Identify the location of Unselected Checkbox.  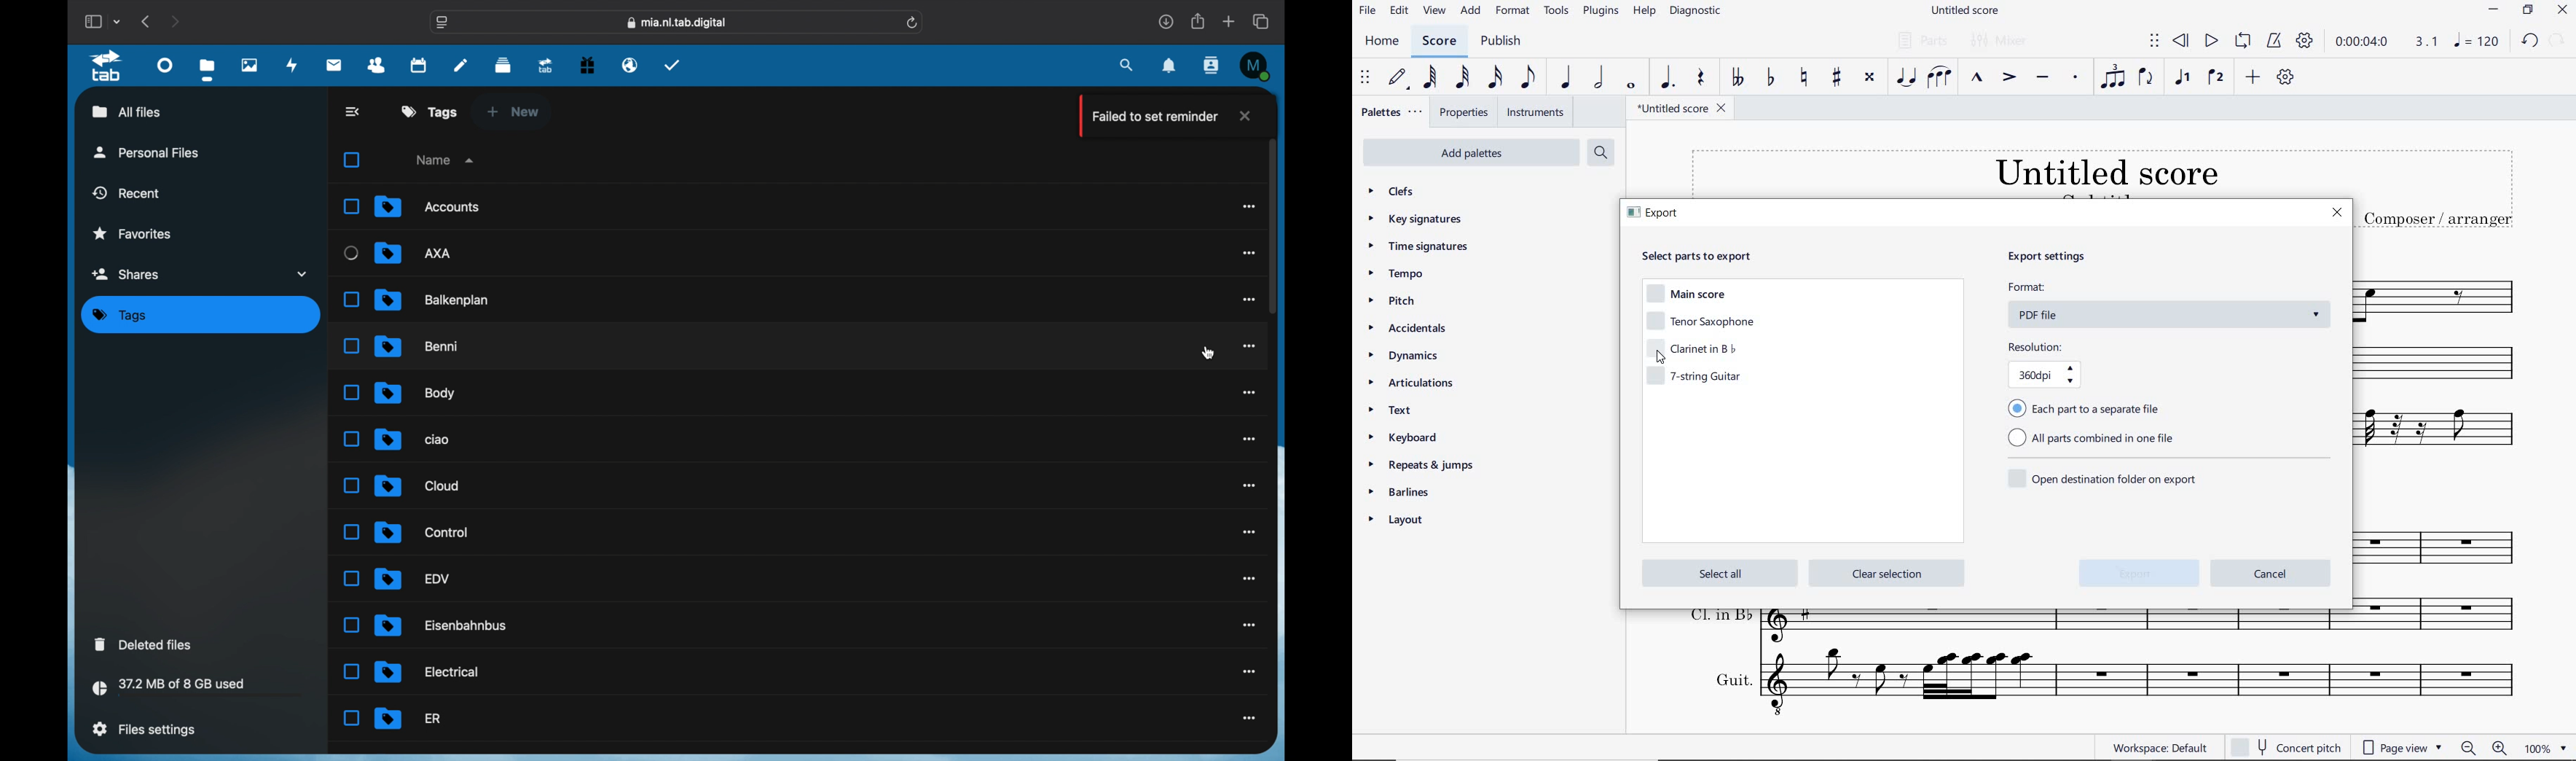
(350, 392).